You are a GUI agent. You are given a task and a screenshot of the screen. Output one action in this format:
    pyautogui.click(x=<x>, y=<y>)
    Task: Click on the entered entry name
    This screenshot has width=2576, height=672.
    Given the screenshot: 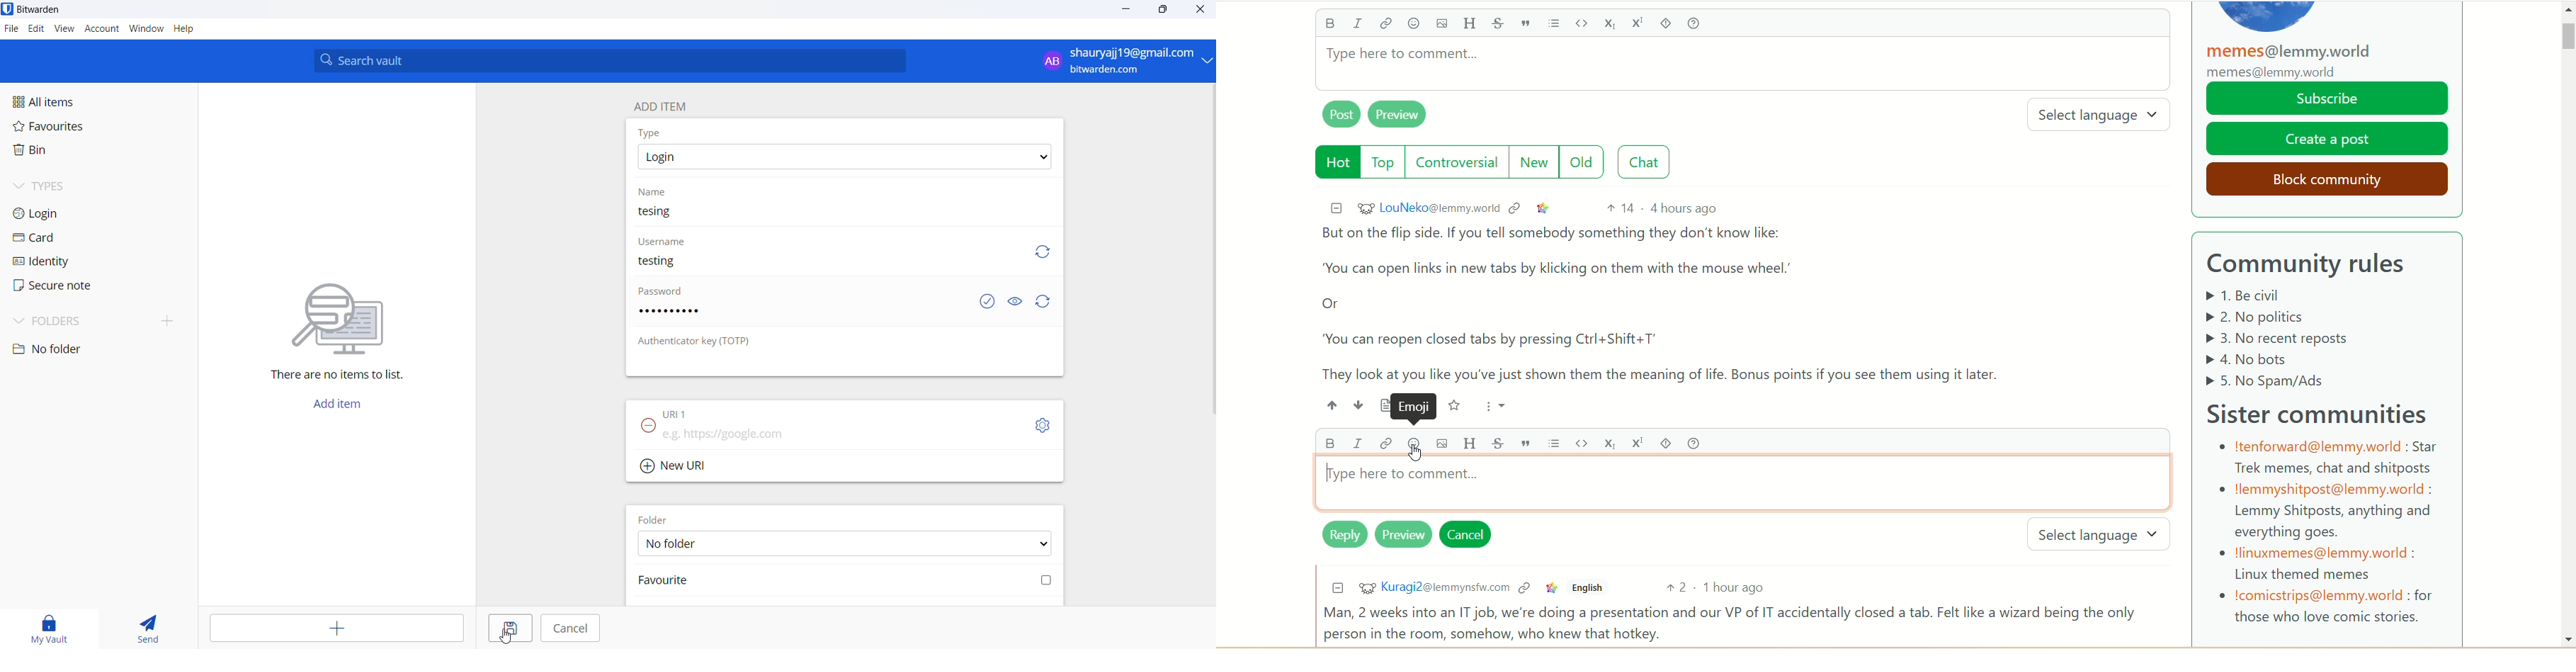 What is the action you would take?
    pyautogui.click(x=663, y=212)
    